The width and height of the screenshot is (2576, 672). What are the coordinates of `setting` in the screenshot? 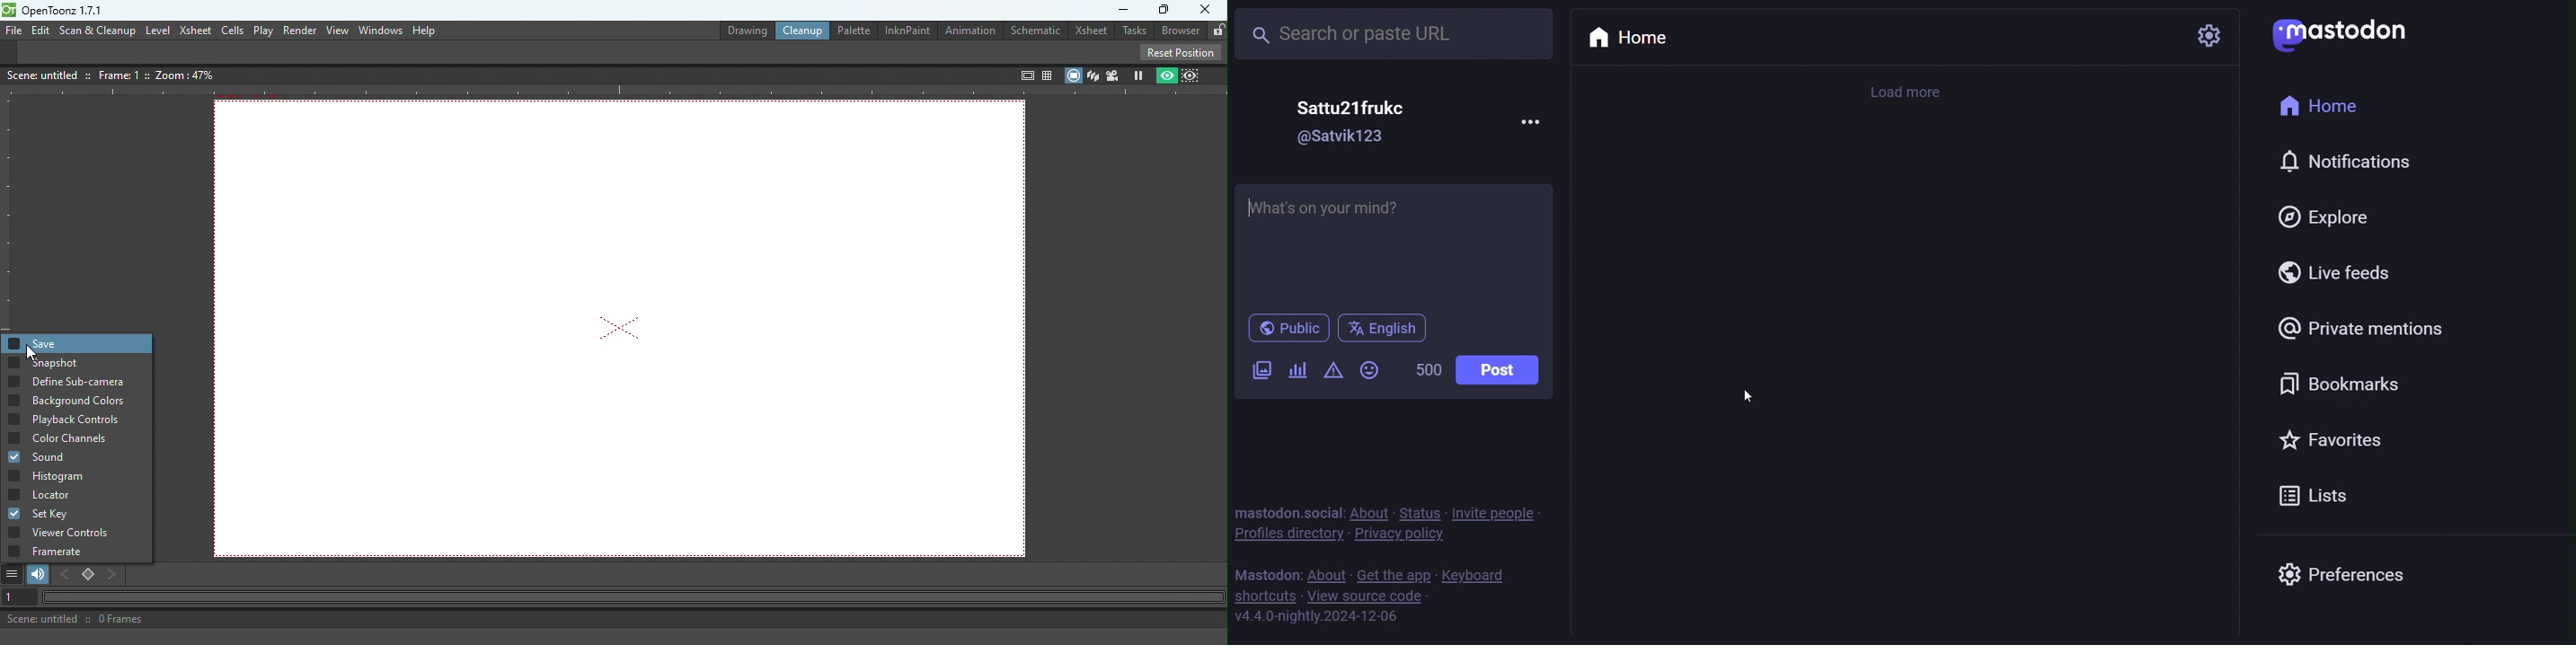 It's located at (2209, 35).